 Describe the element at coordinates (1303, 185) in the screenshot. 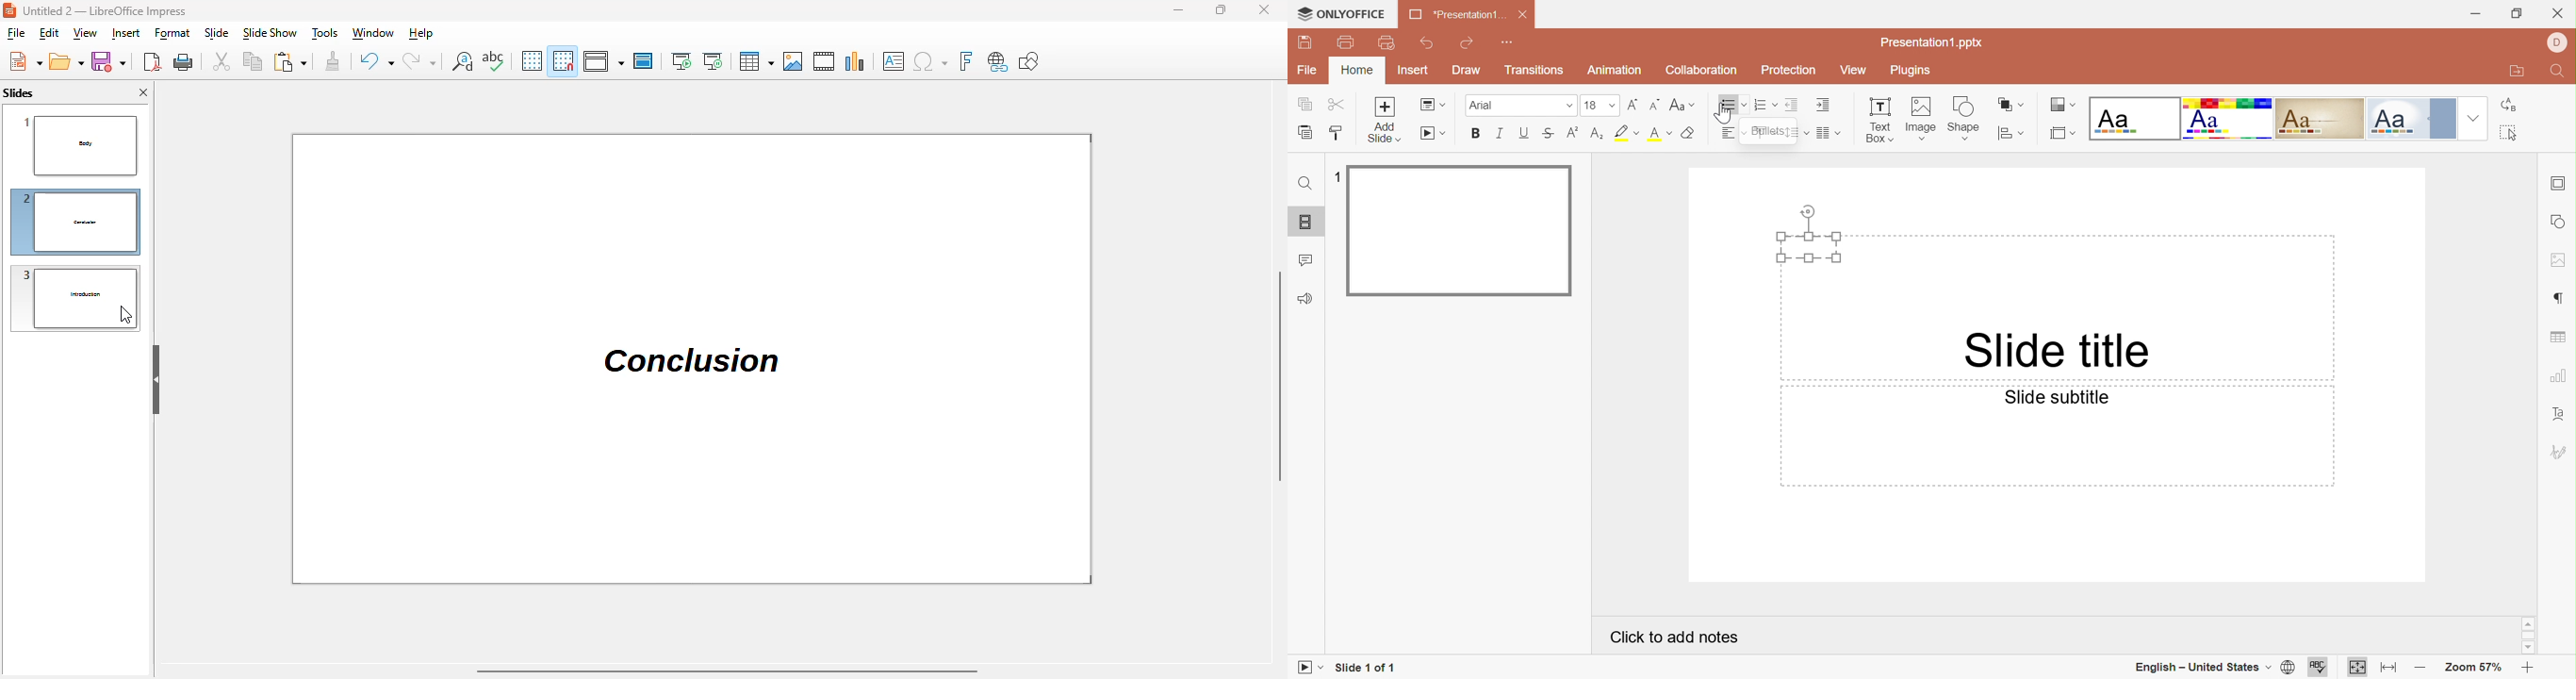

I see `Find` at that location.